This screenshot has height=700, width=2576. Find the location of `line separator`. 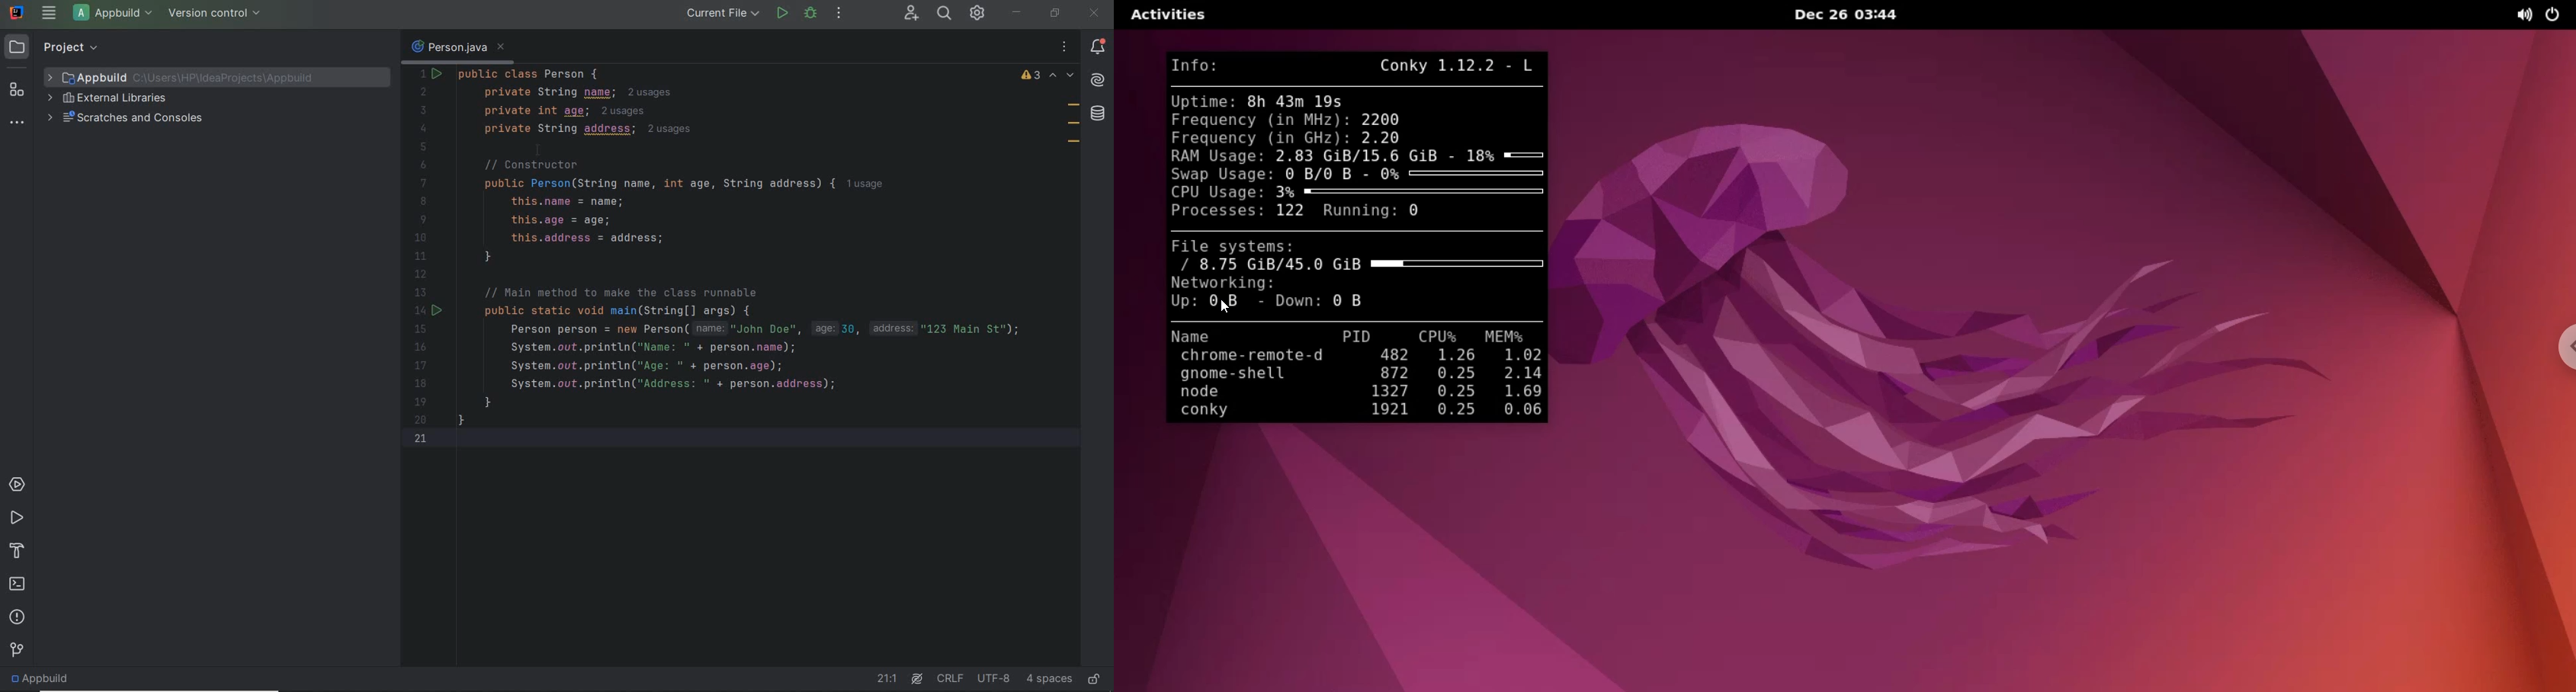

line separator is located at coordinates (950, 679).